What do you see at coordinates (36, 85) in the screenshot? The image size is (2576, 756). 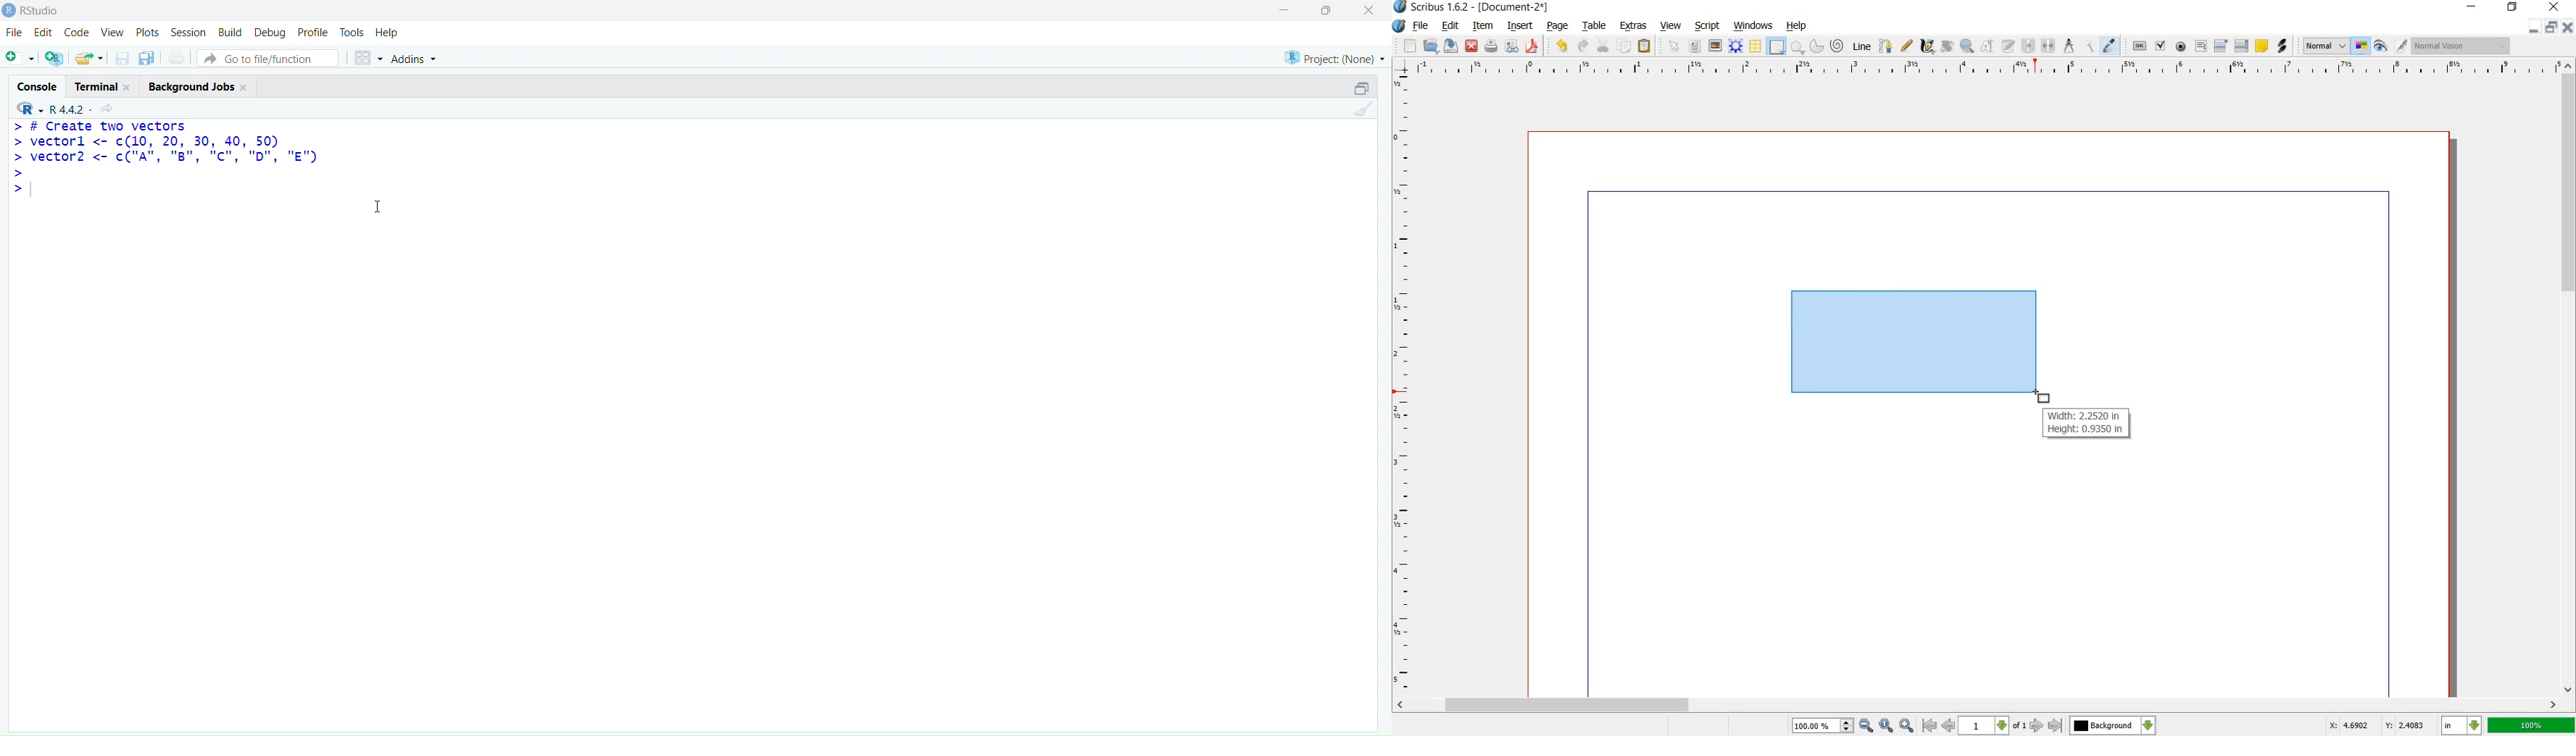 I see `Console` at bounding box center [36, 85].